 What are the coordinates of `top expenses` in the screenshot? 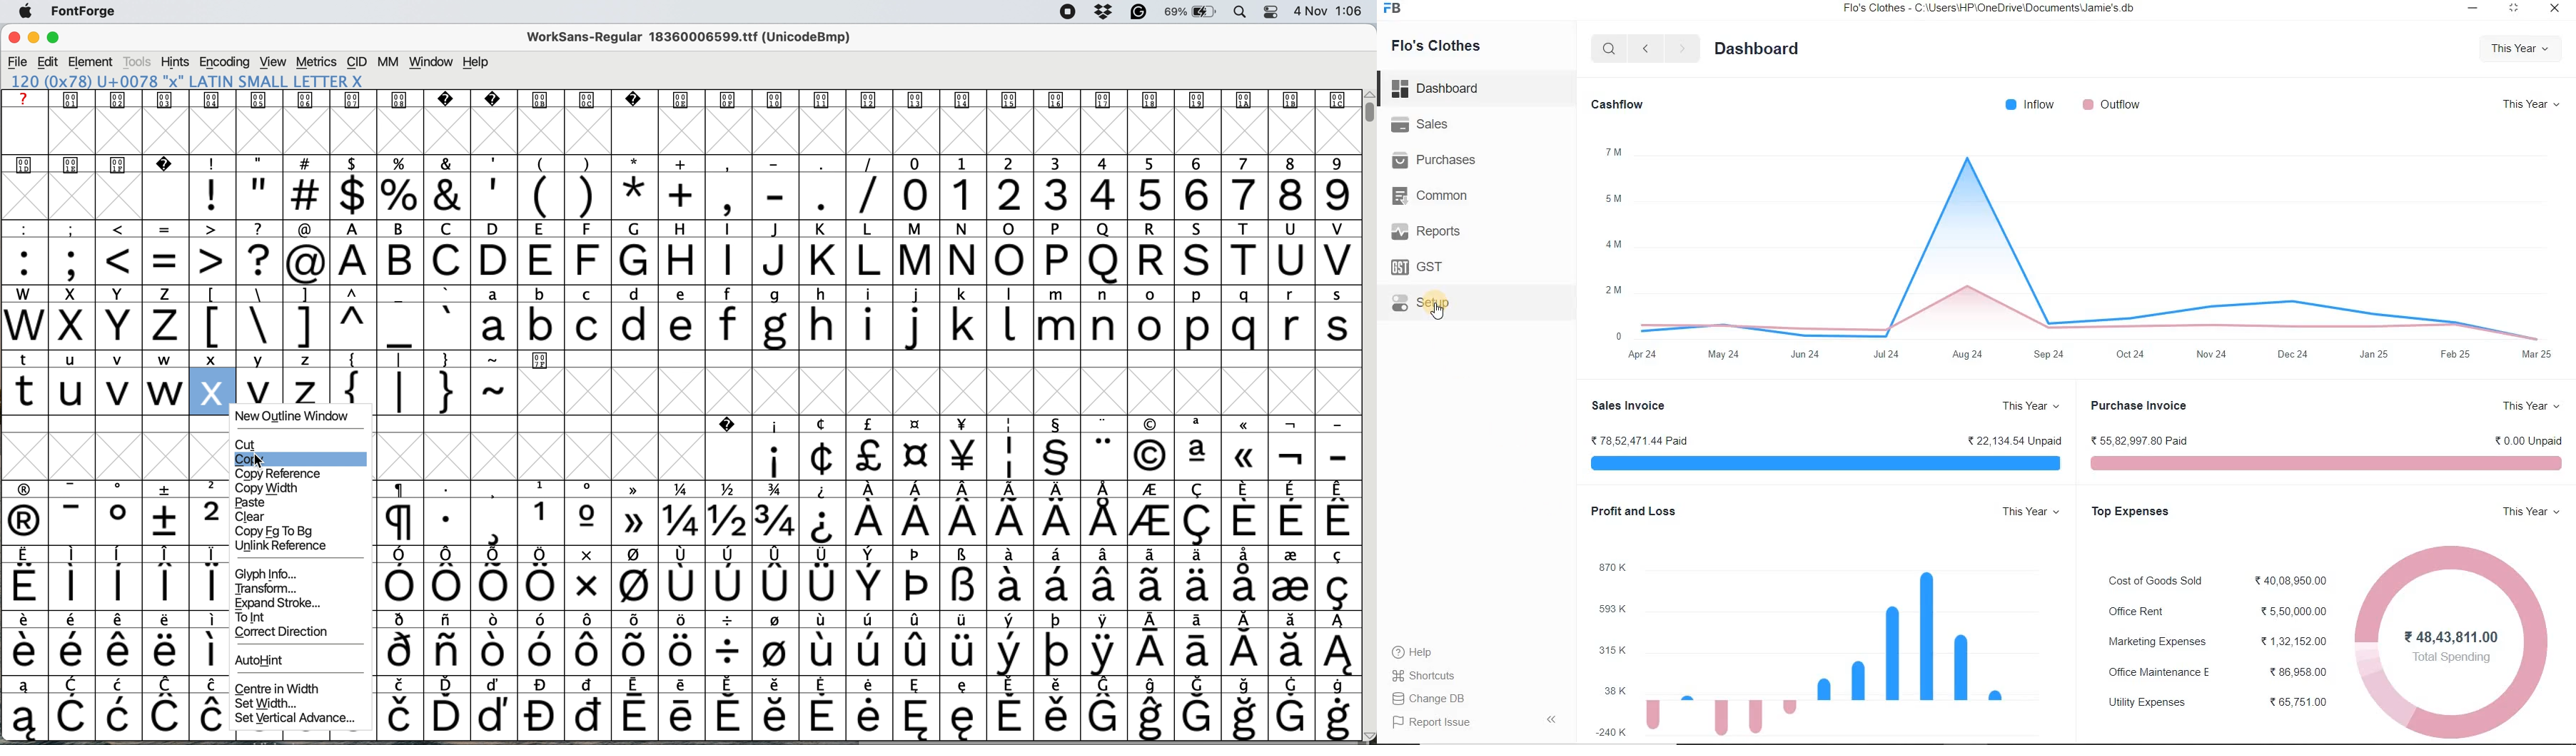 It's located at (2131, 512).